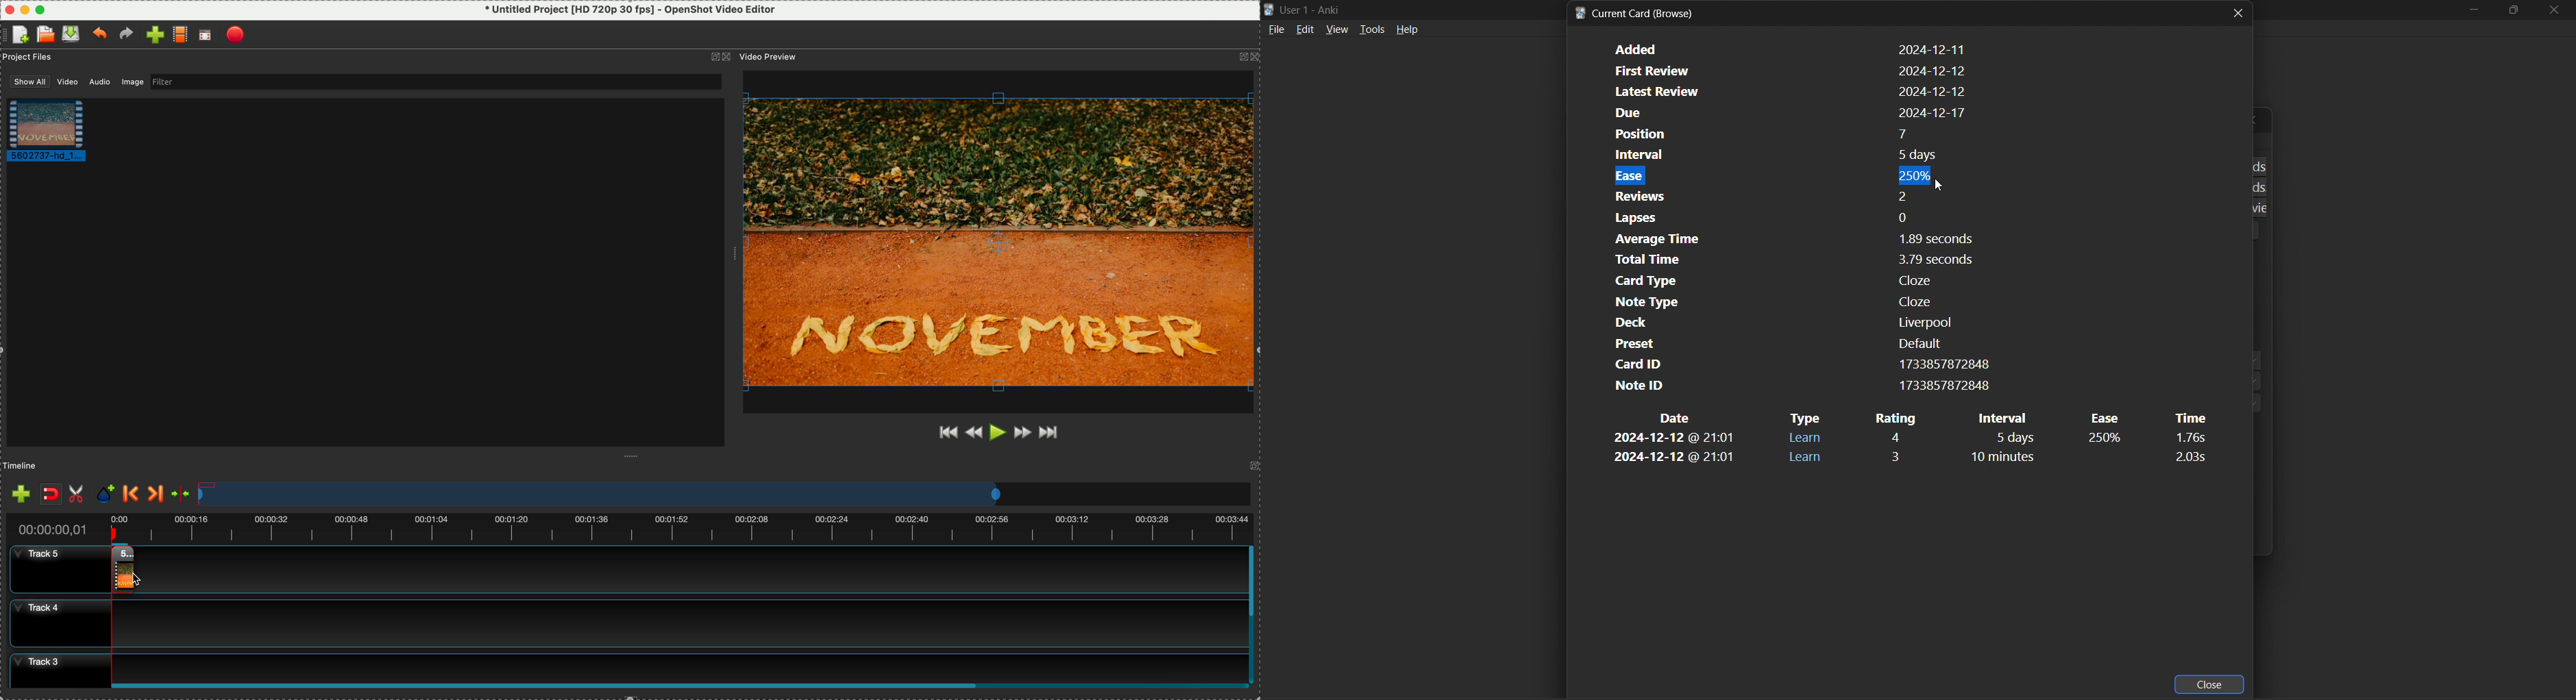  Describe the element at coordinates (1785, 155) in the screenshot. I see `card interval` at that location.